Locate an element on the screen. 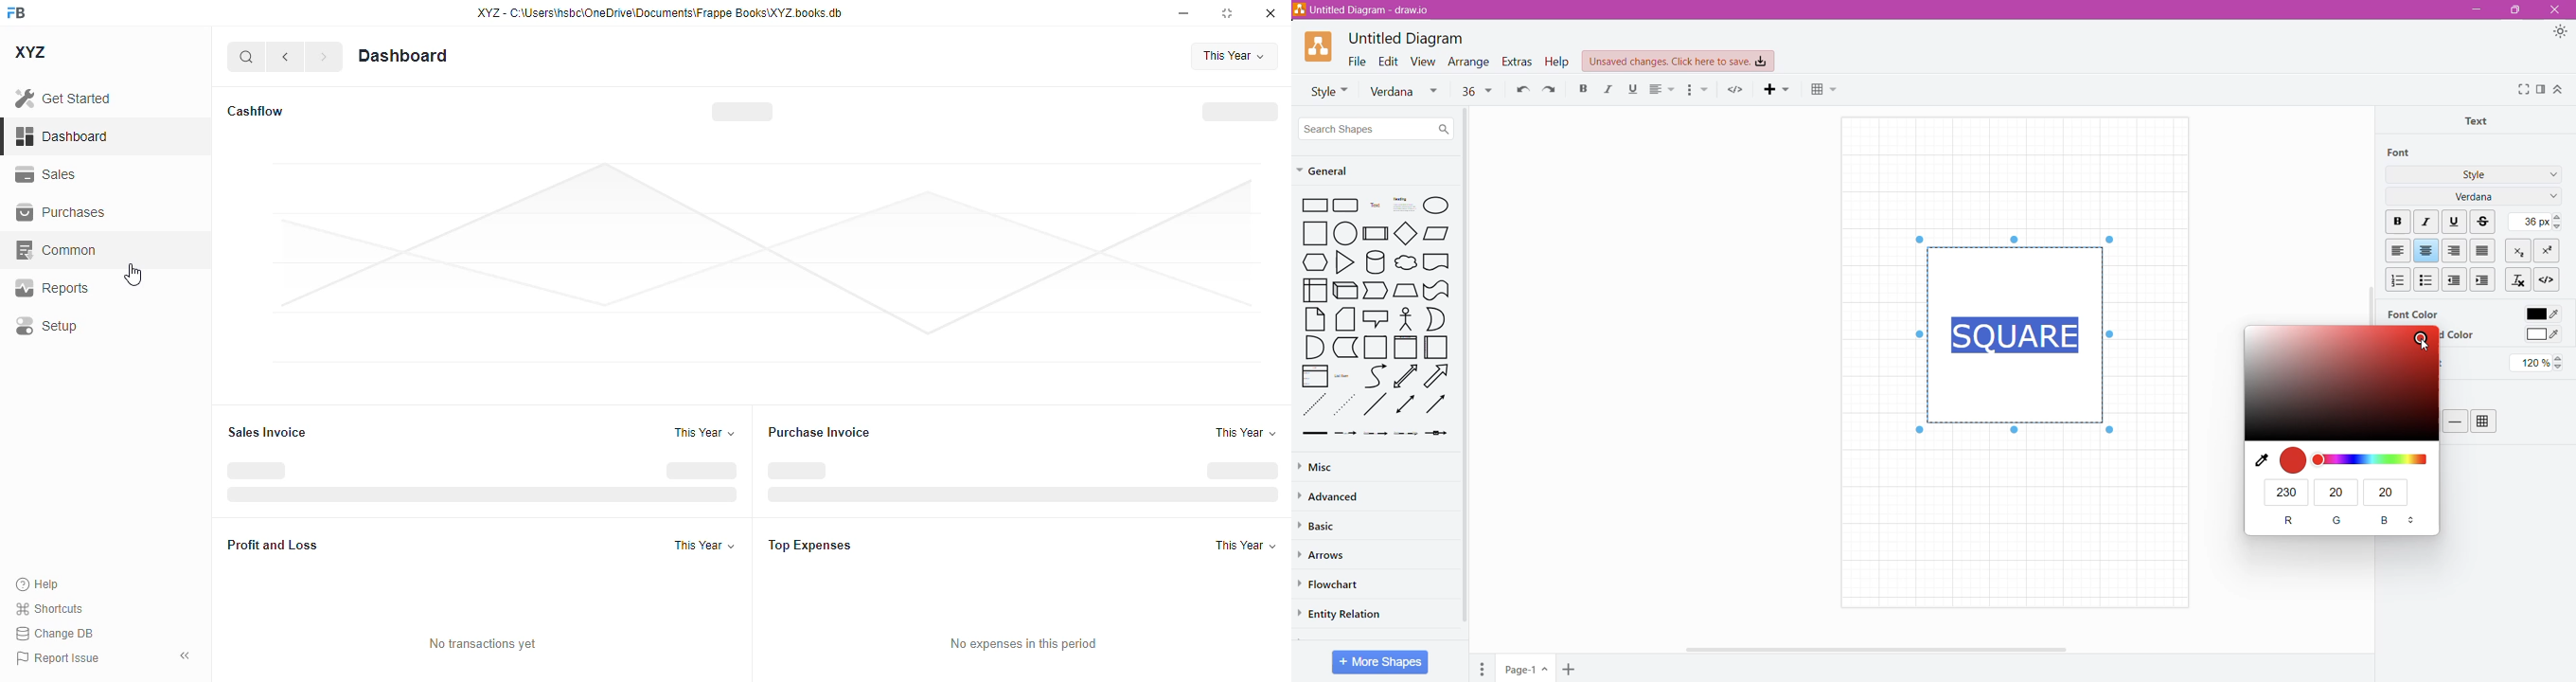 The height and width of the screenshot is (700, 2576). Insert is located at coordinates (1779, 88).